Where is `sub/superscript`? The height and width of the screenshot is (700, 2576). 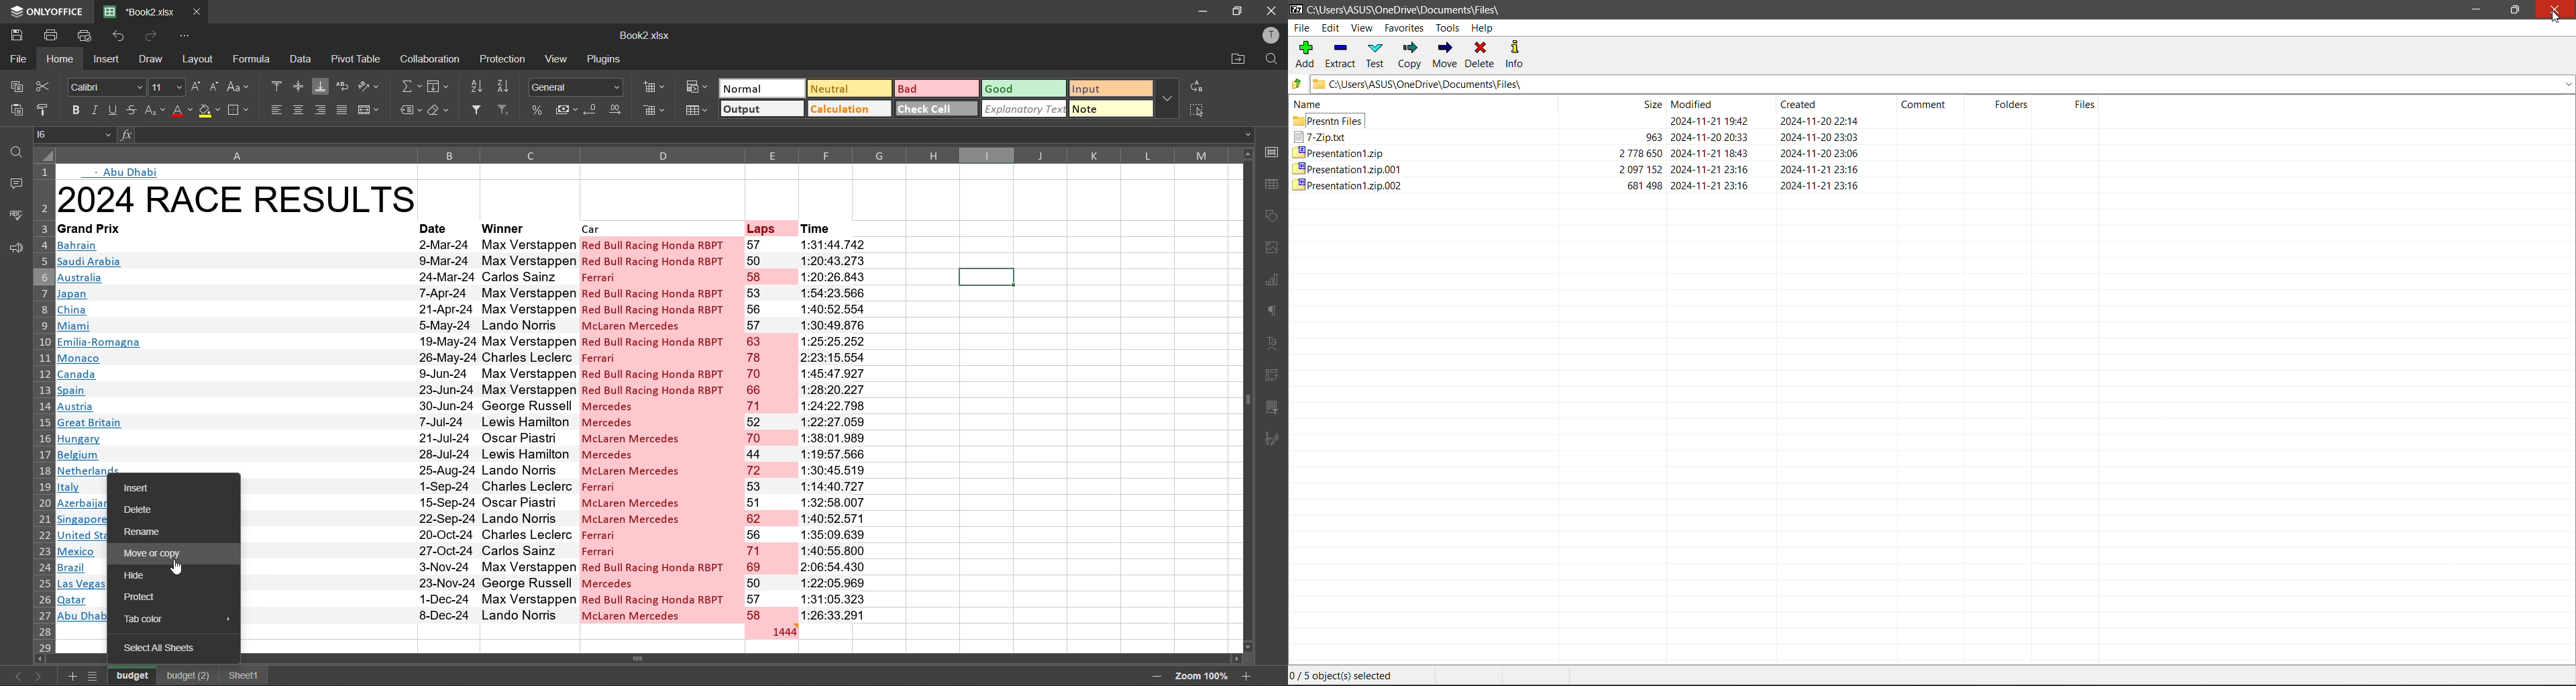
sub/superscript is located at coordinates (154, 111).